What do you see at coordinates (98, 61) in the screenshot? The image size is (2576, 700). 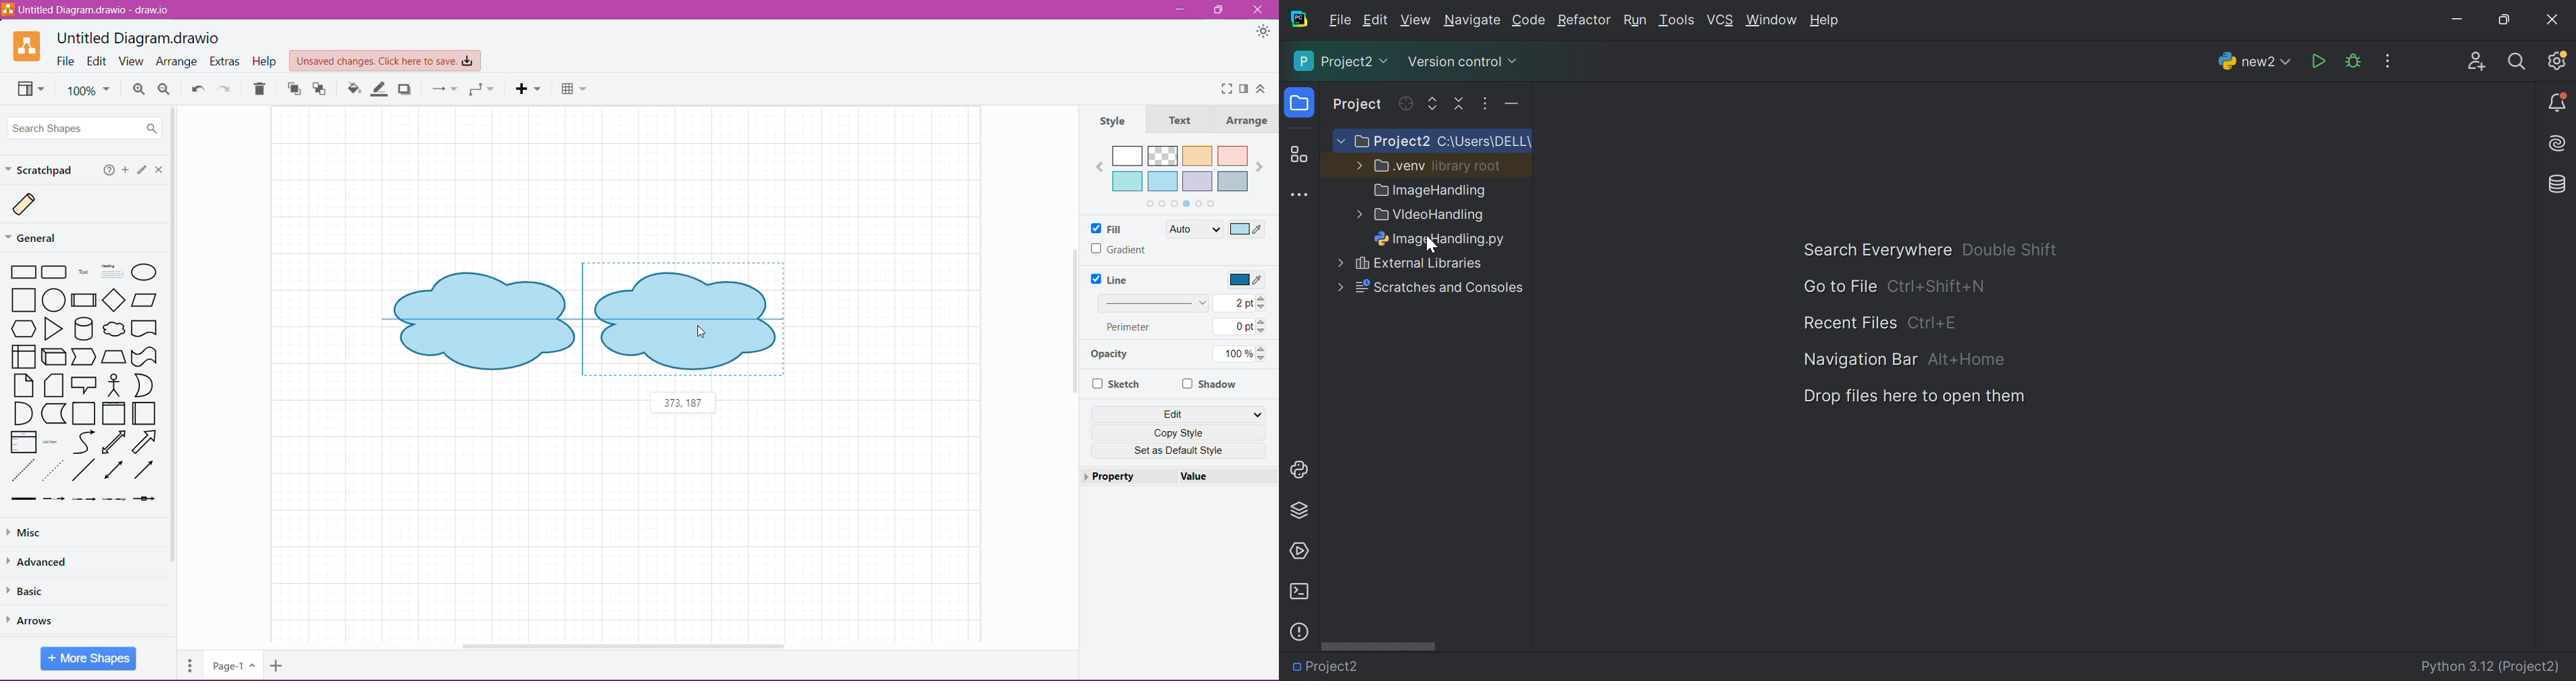 I see `Edit` at bounding box center [98, 61].